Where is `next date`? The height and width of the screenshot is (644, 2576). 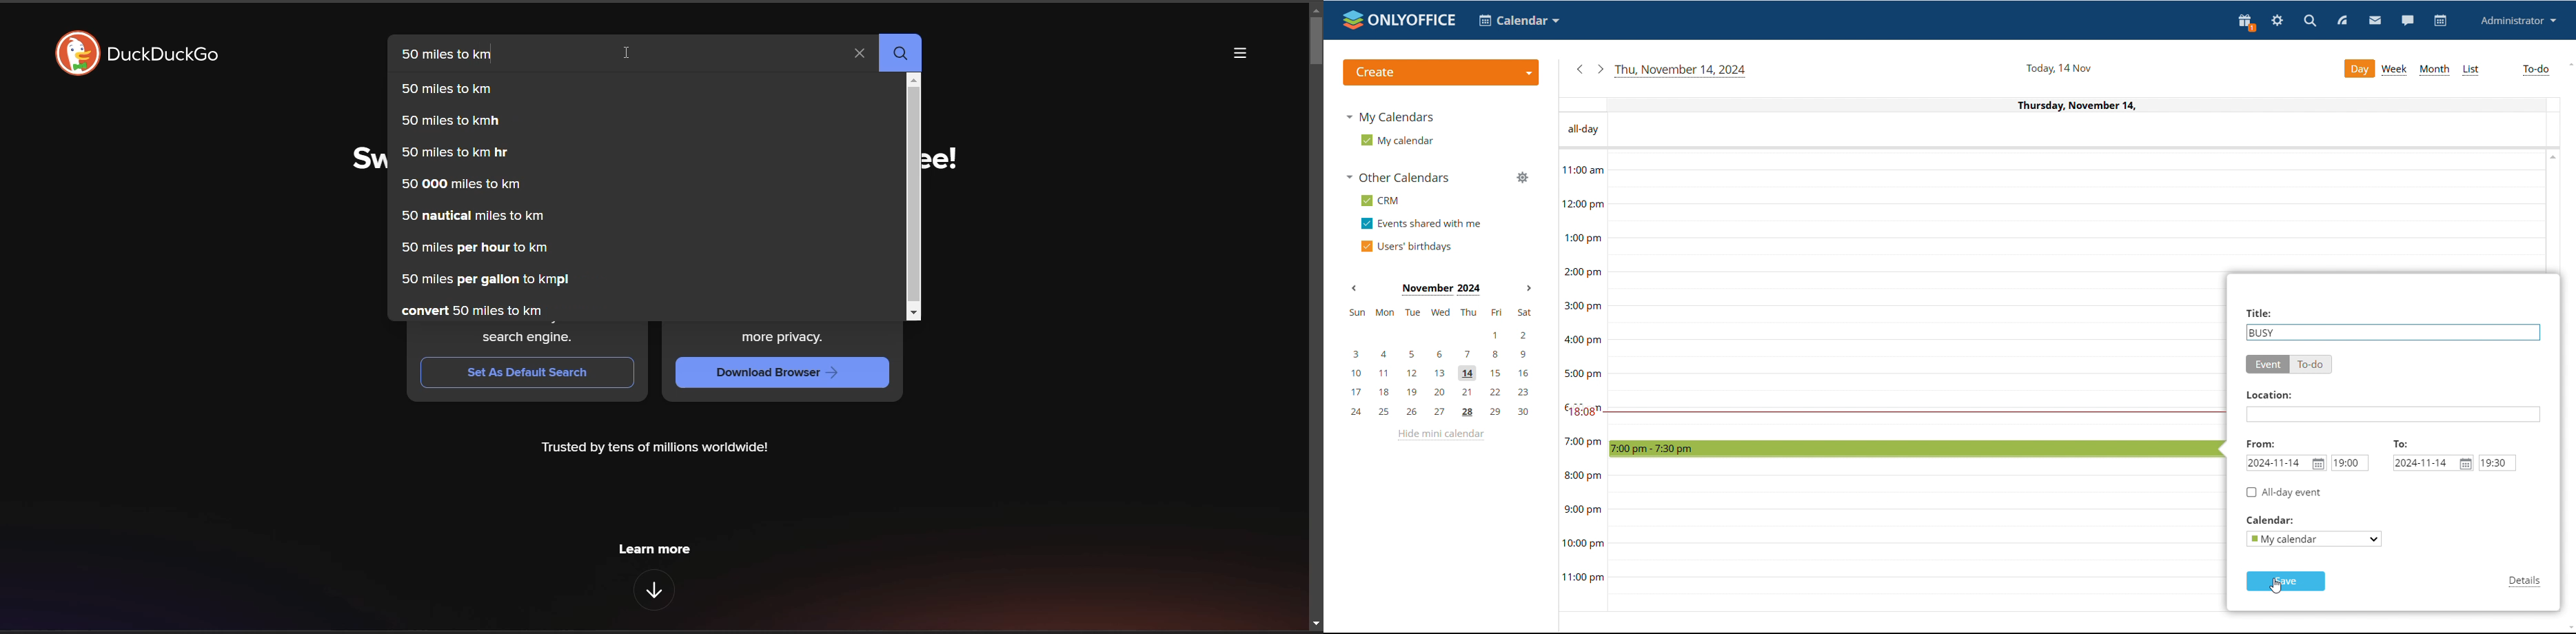
next date is located at coordinates (1599, 69).